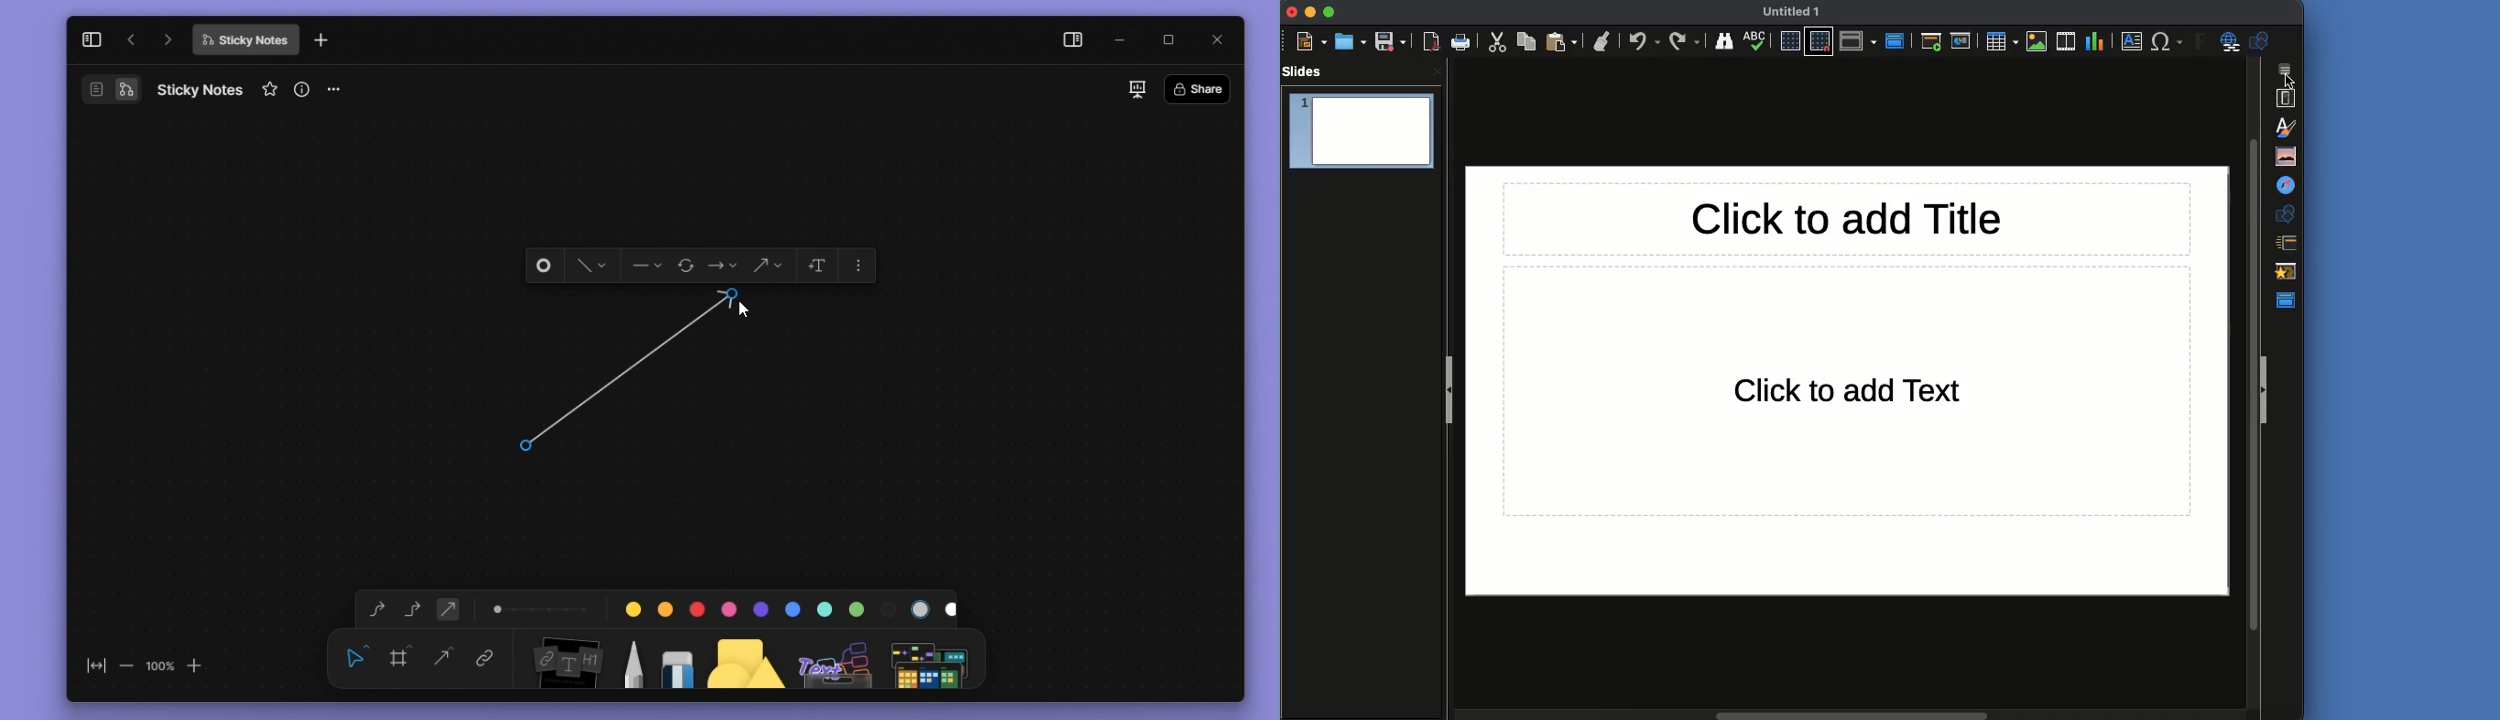 This screenshot has width=2520, height=728. Describe the element at coordinates (485, 660) in the screenshot. I see `link` at that location.